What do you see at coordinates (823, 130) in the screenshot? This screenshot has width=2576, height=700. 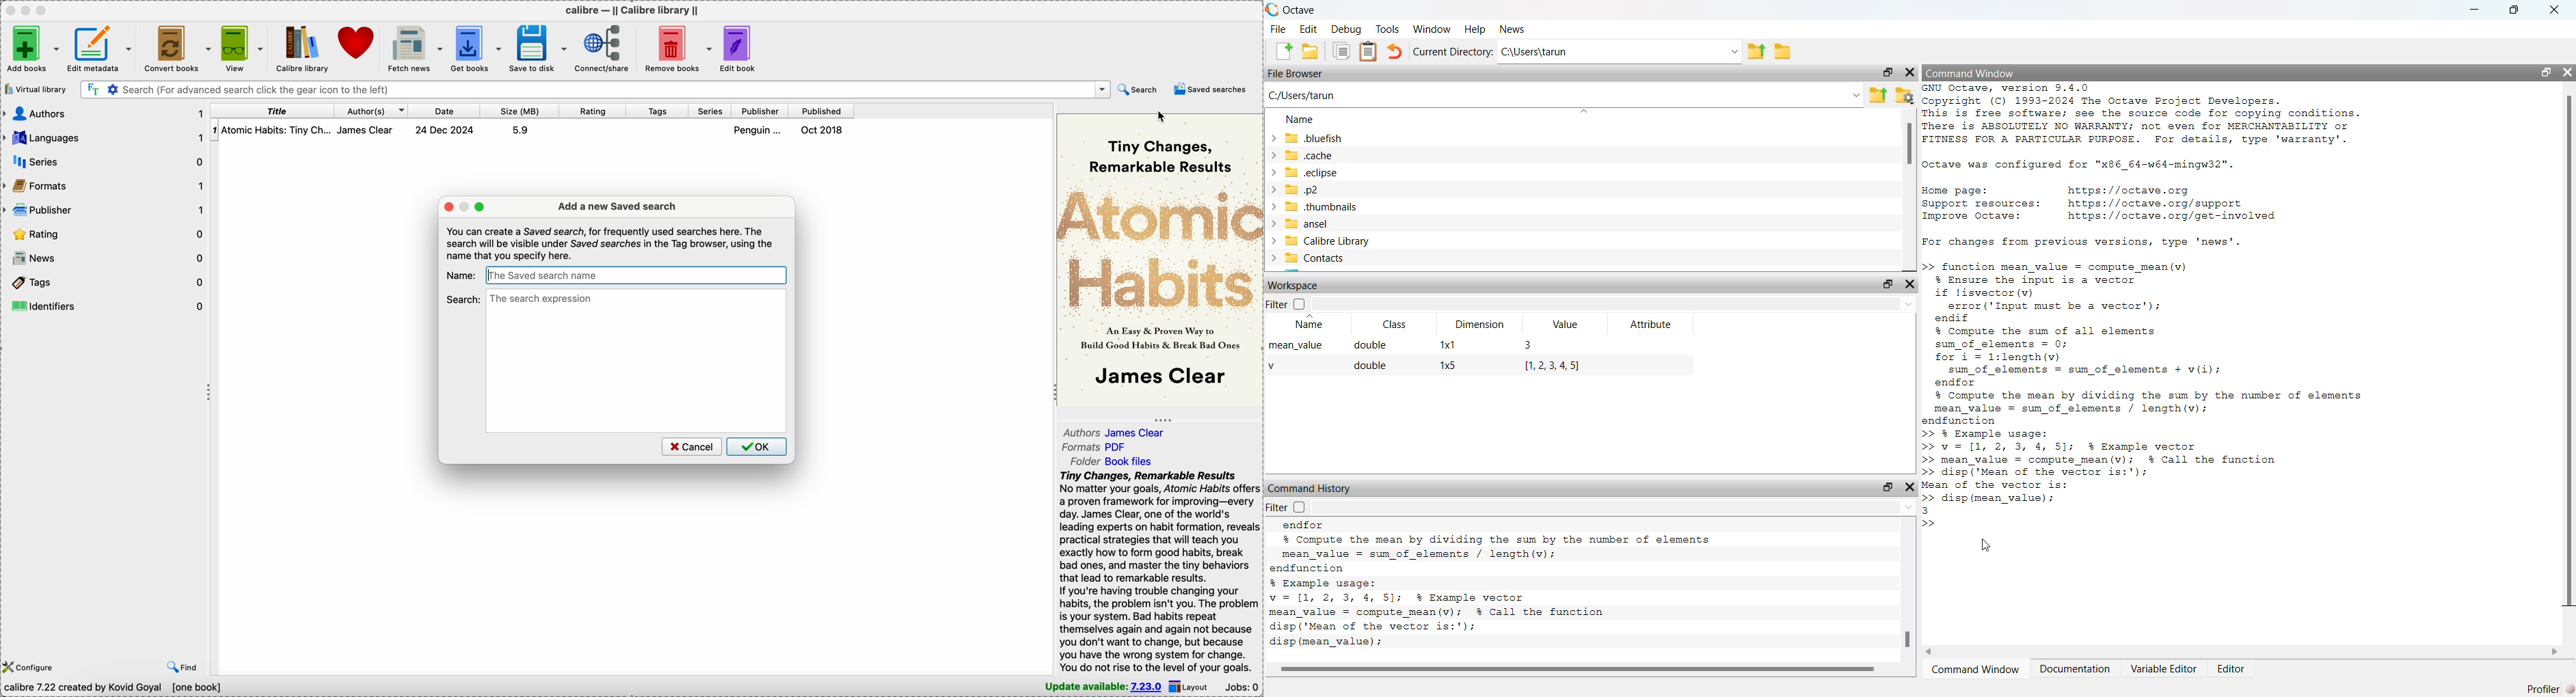 I see `Oct 2018` at bounding box center [823, 130].